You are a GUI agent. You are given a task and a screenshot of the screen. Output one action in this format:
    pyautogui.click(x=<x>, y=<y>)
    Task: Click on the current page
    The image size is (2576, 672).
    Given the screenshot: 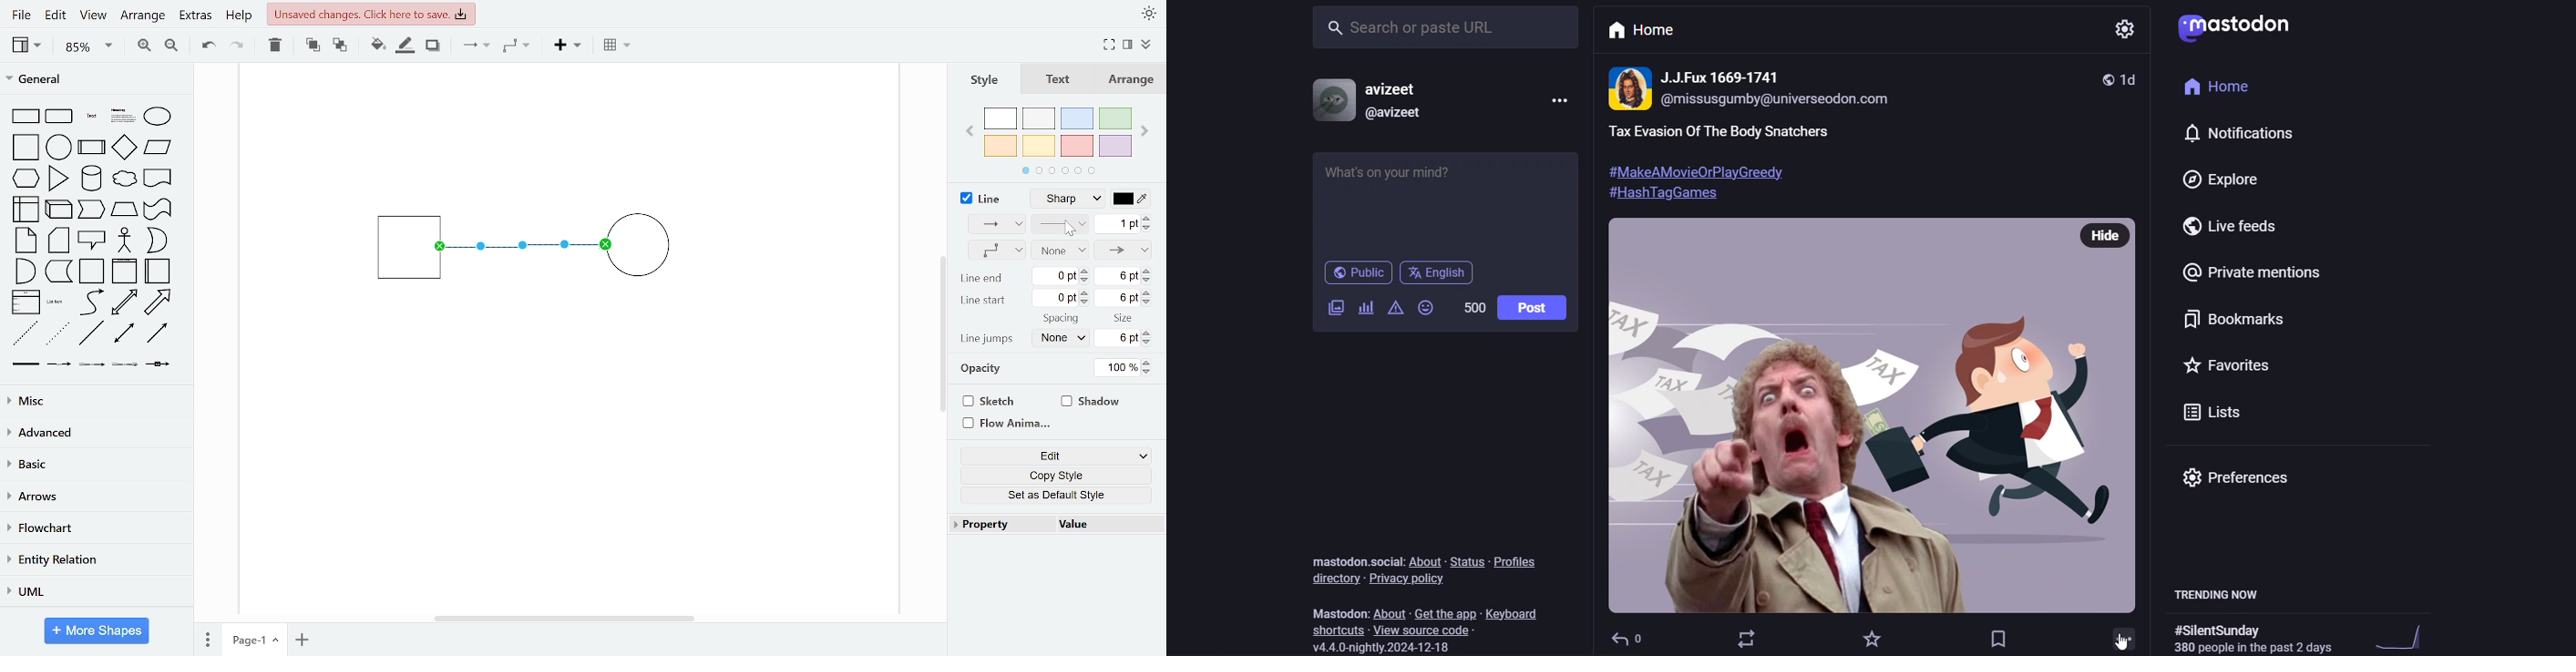 What is the action you would take?
    pyautogui.click(x=254, y=639)
    